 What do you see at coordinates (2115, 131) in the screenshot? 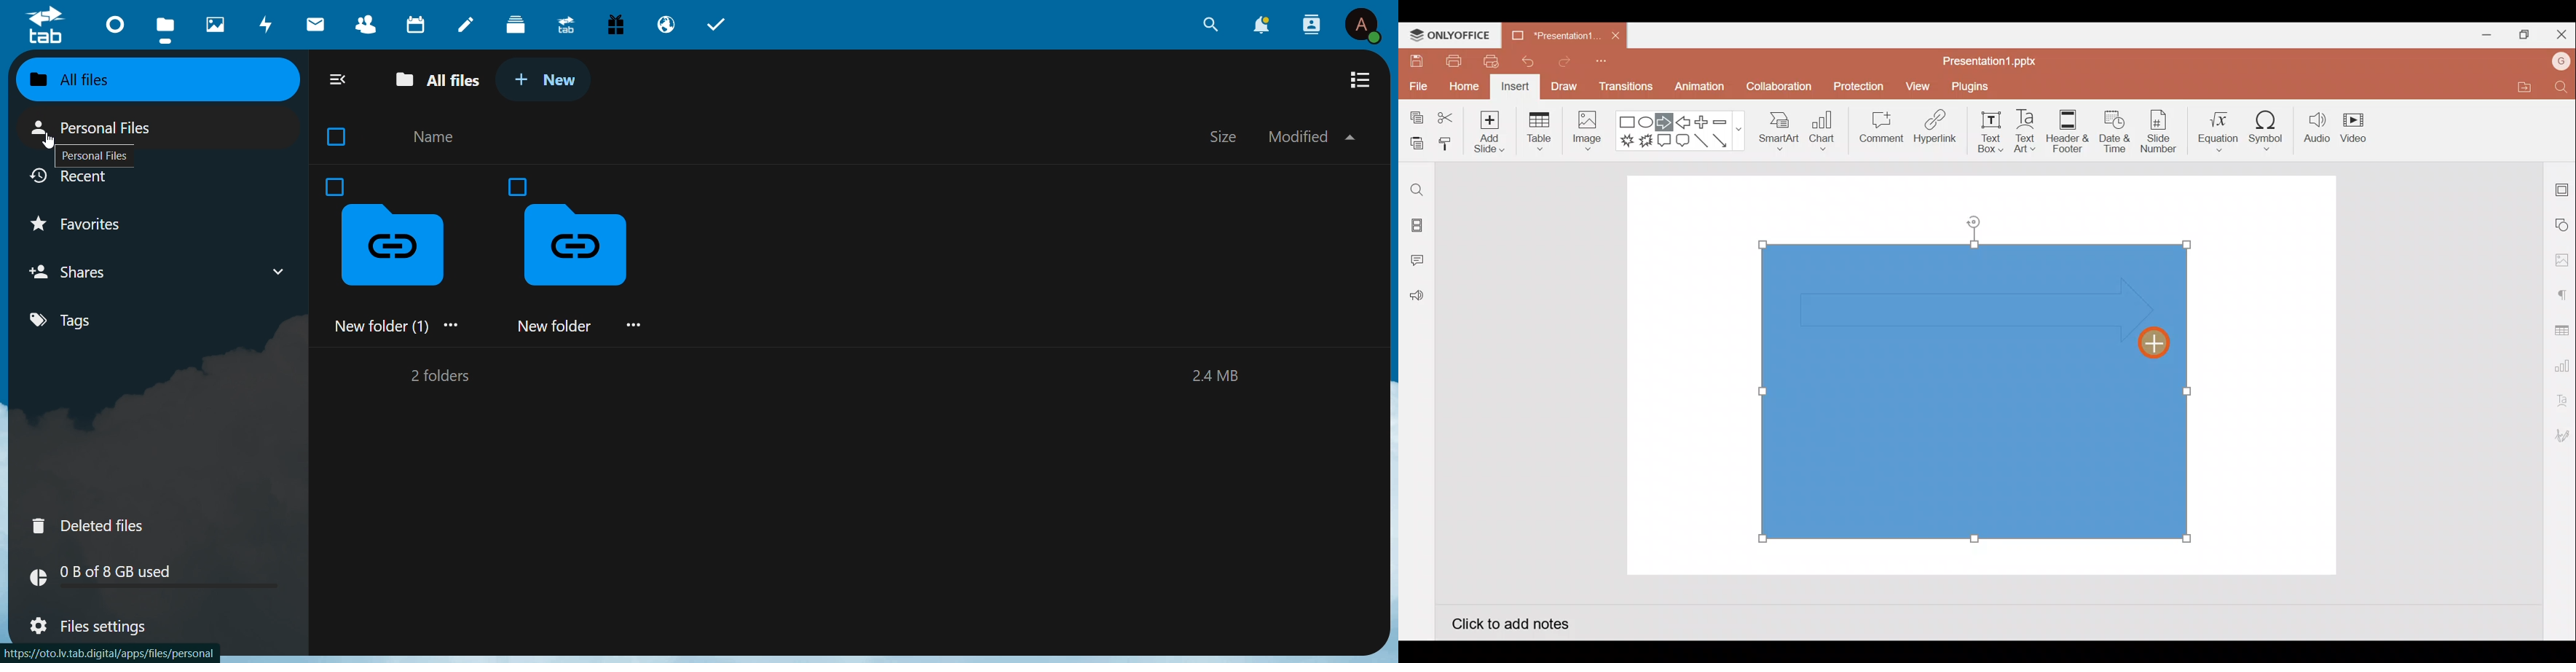
I see `Date & time` at bounding box center [2115, 131].